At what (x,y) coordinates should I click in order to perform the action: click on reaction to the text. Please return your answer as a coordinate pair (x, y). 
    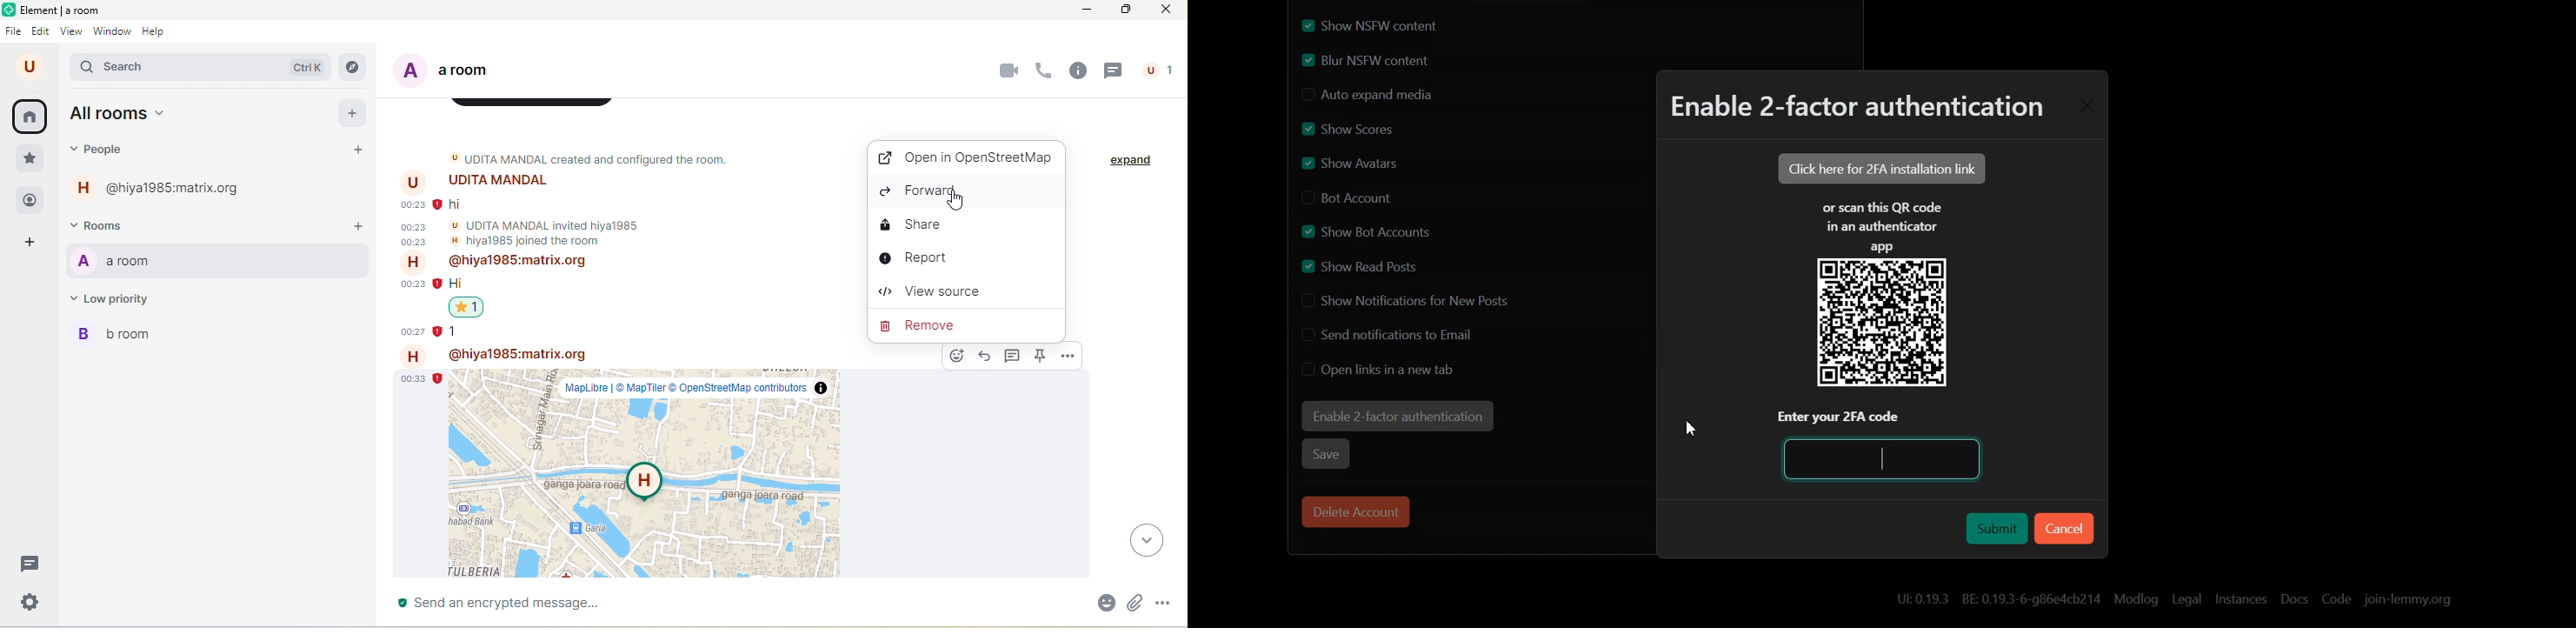
    Looking at the image, I should click on (466, 307).